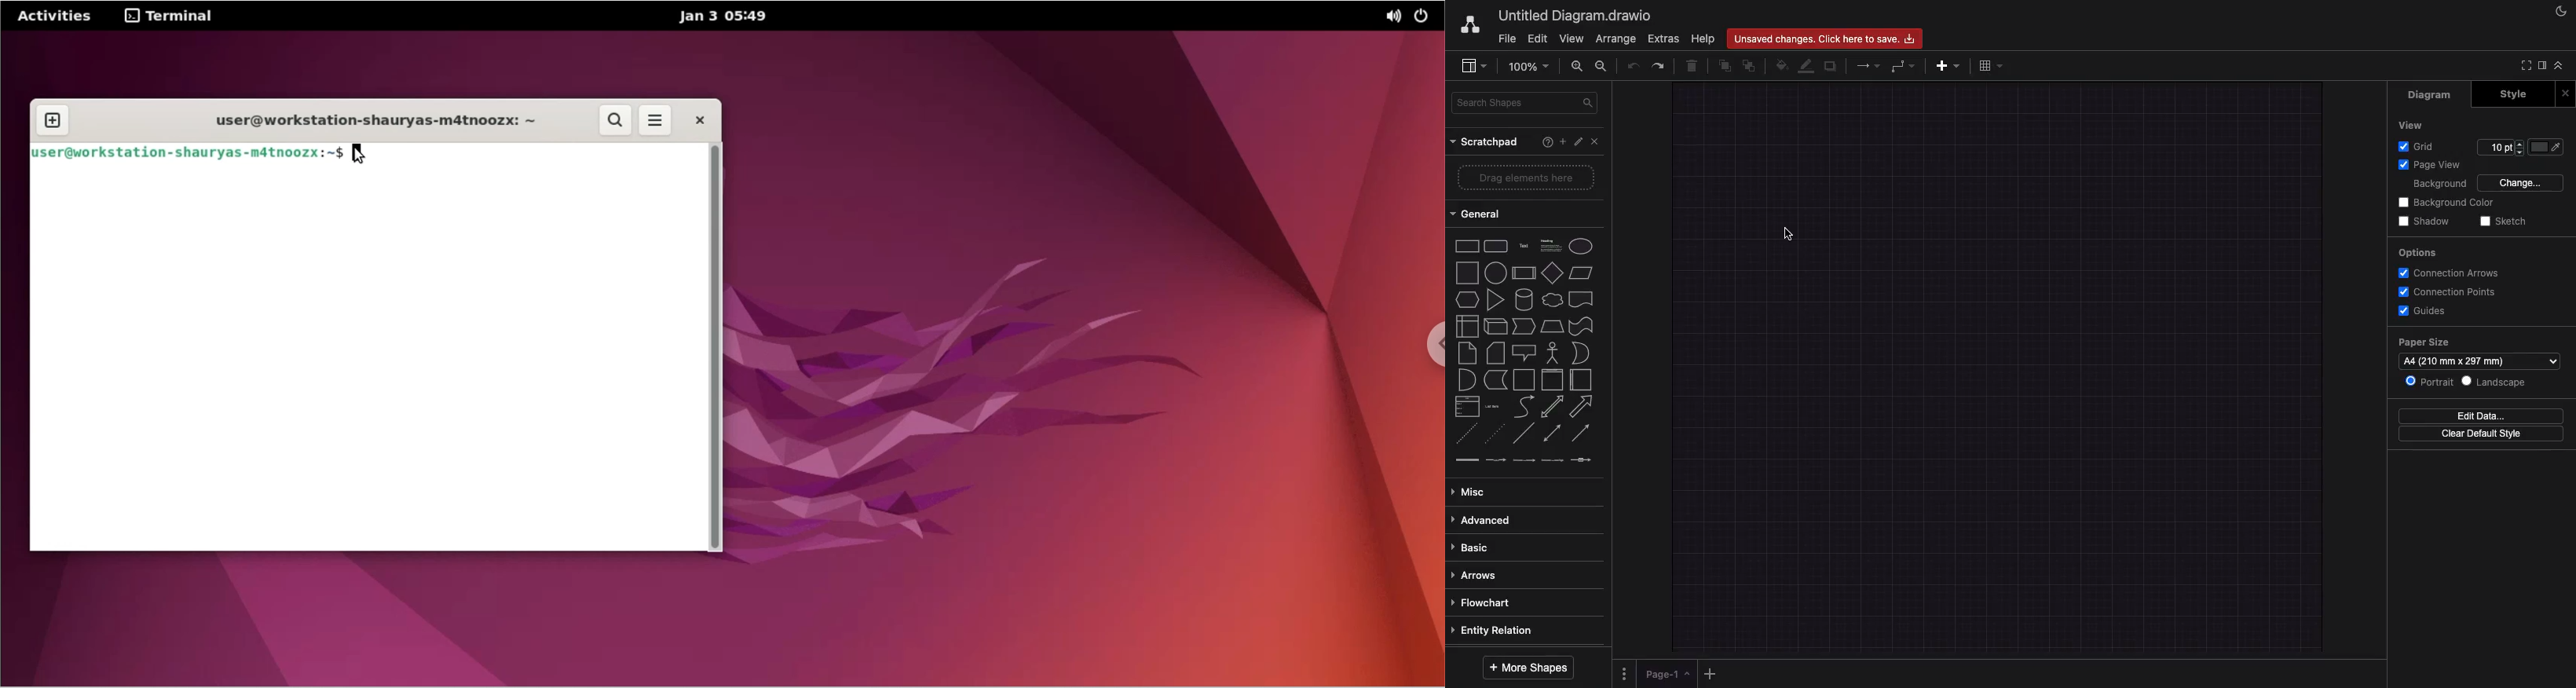  Describe the element at coordinates (1781, 66) in the screenshot. I see `Fill color` at that location.